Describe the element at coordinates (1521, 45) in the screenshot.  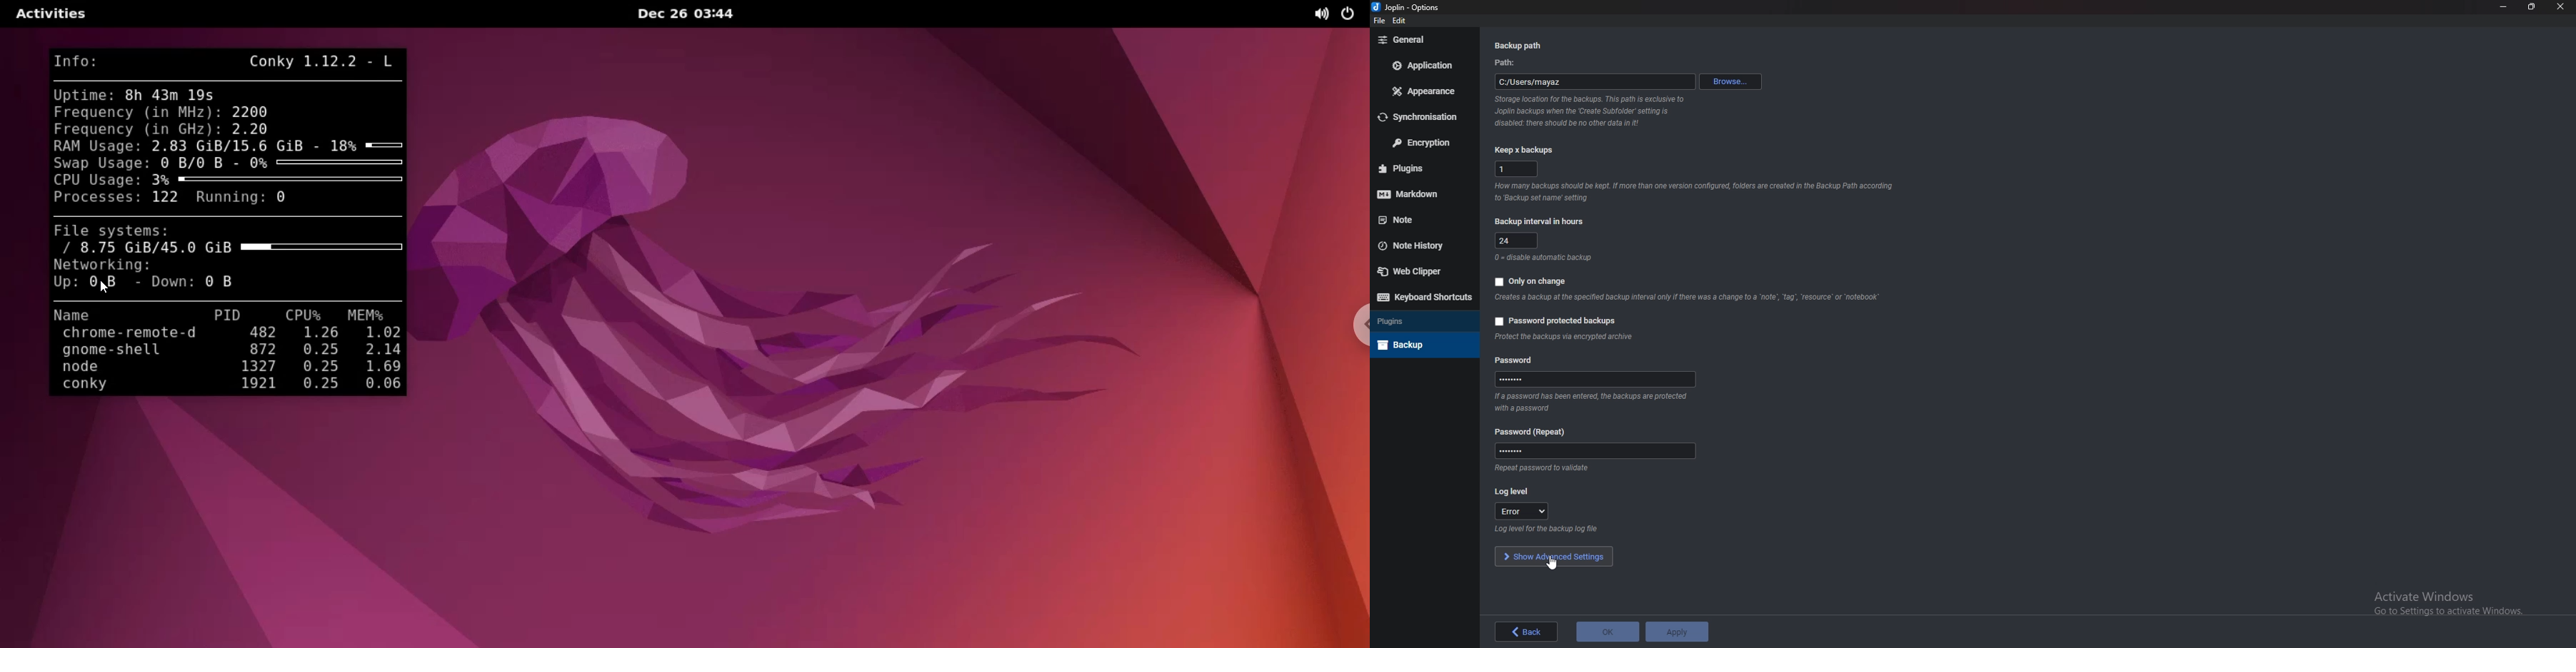
I see `back up path` at that location.